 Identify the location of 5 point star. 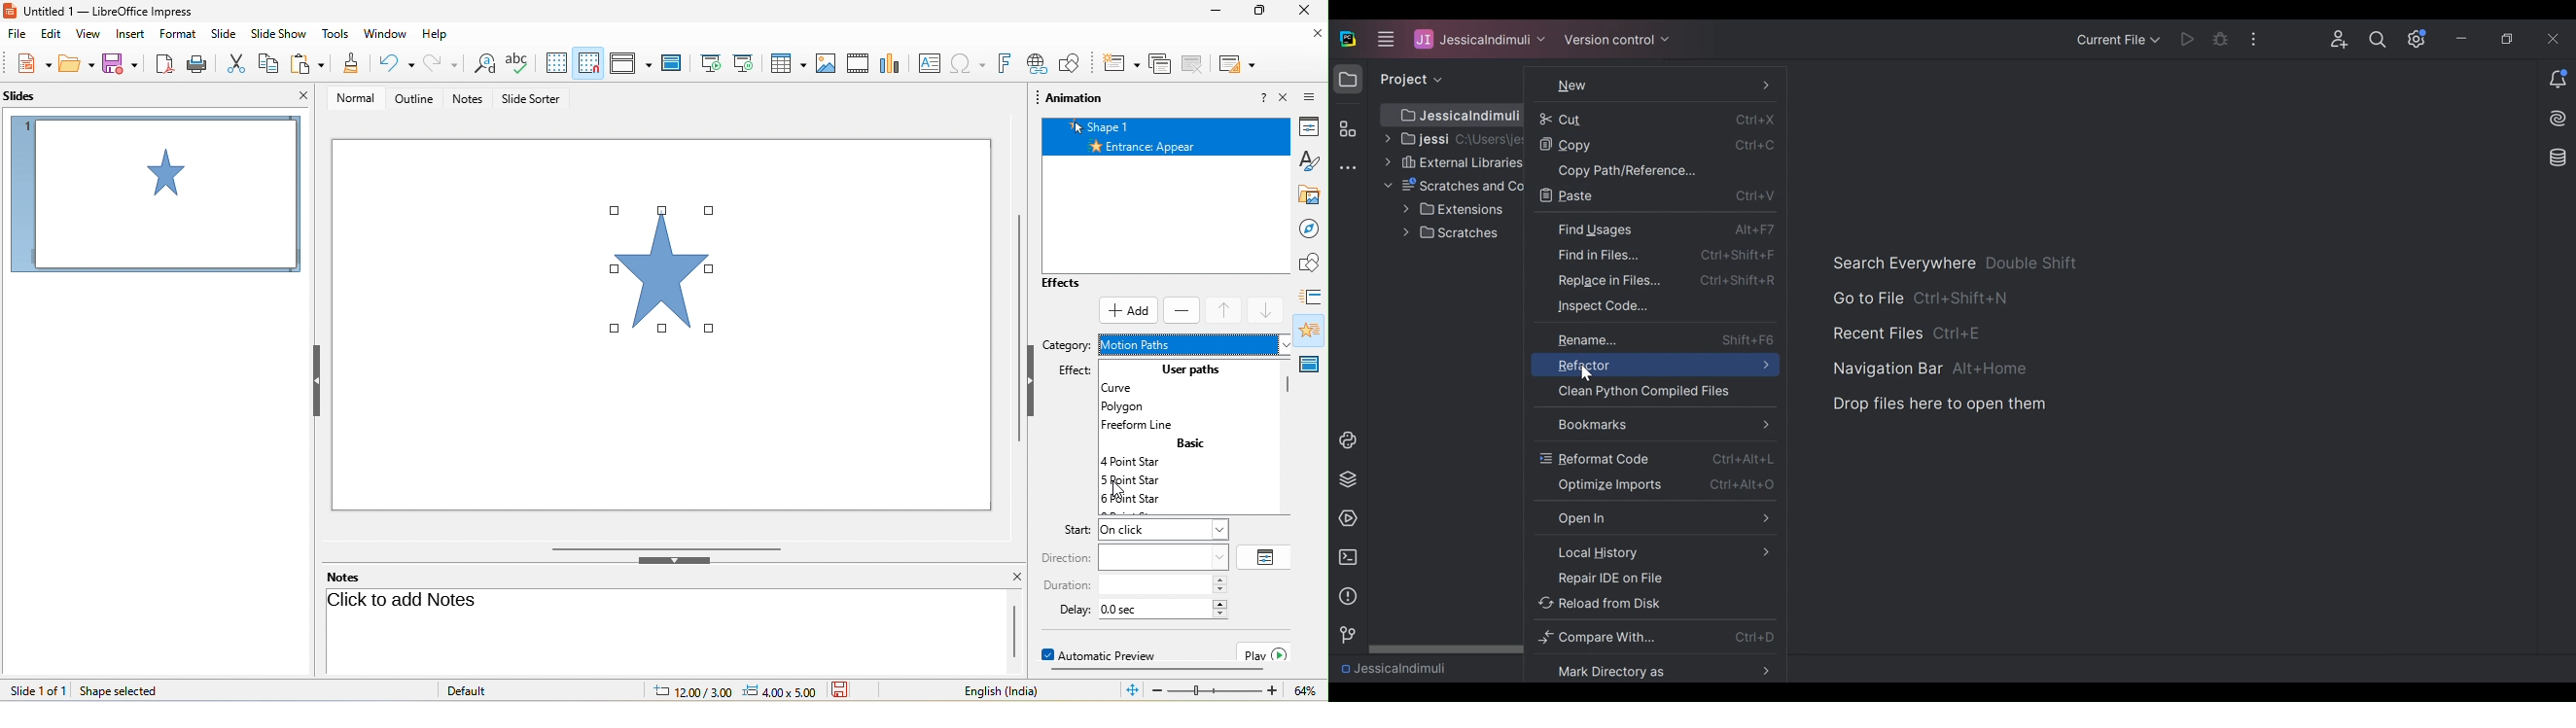
(1149, 481).